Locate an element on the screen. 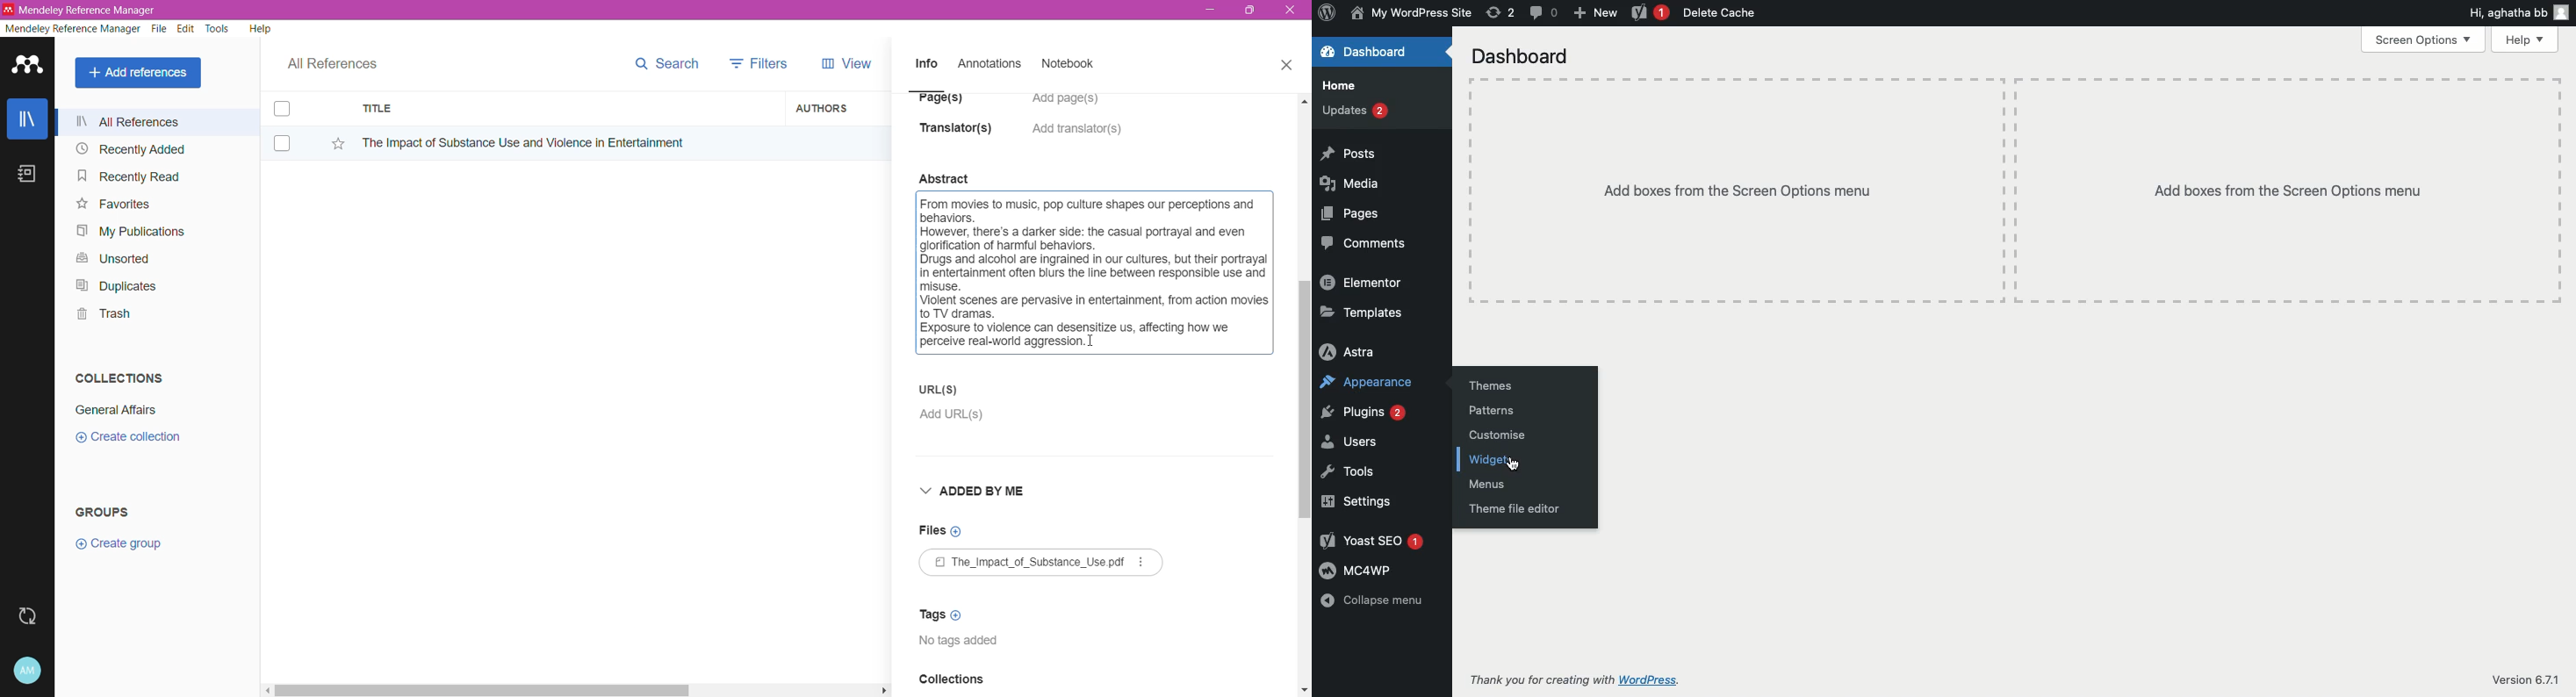 The image size is (2576, 700). Collapse menu is located at coordinates (1373, 602).